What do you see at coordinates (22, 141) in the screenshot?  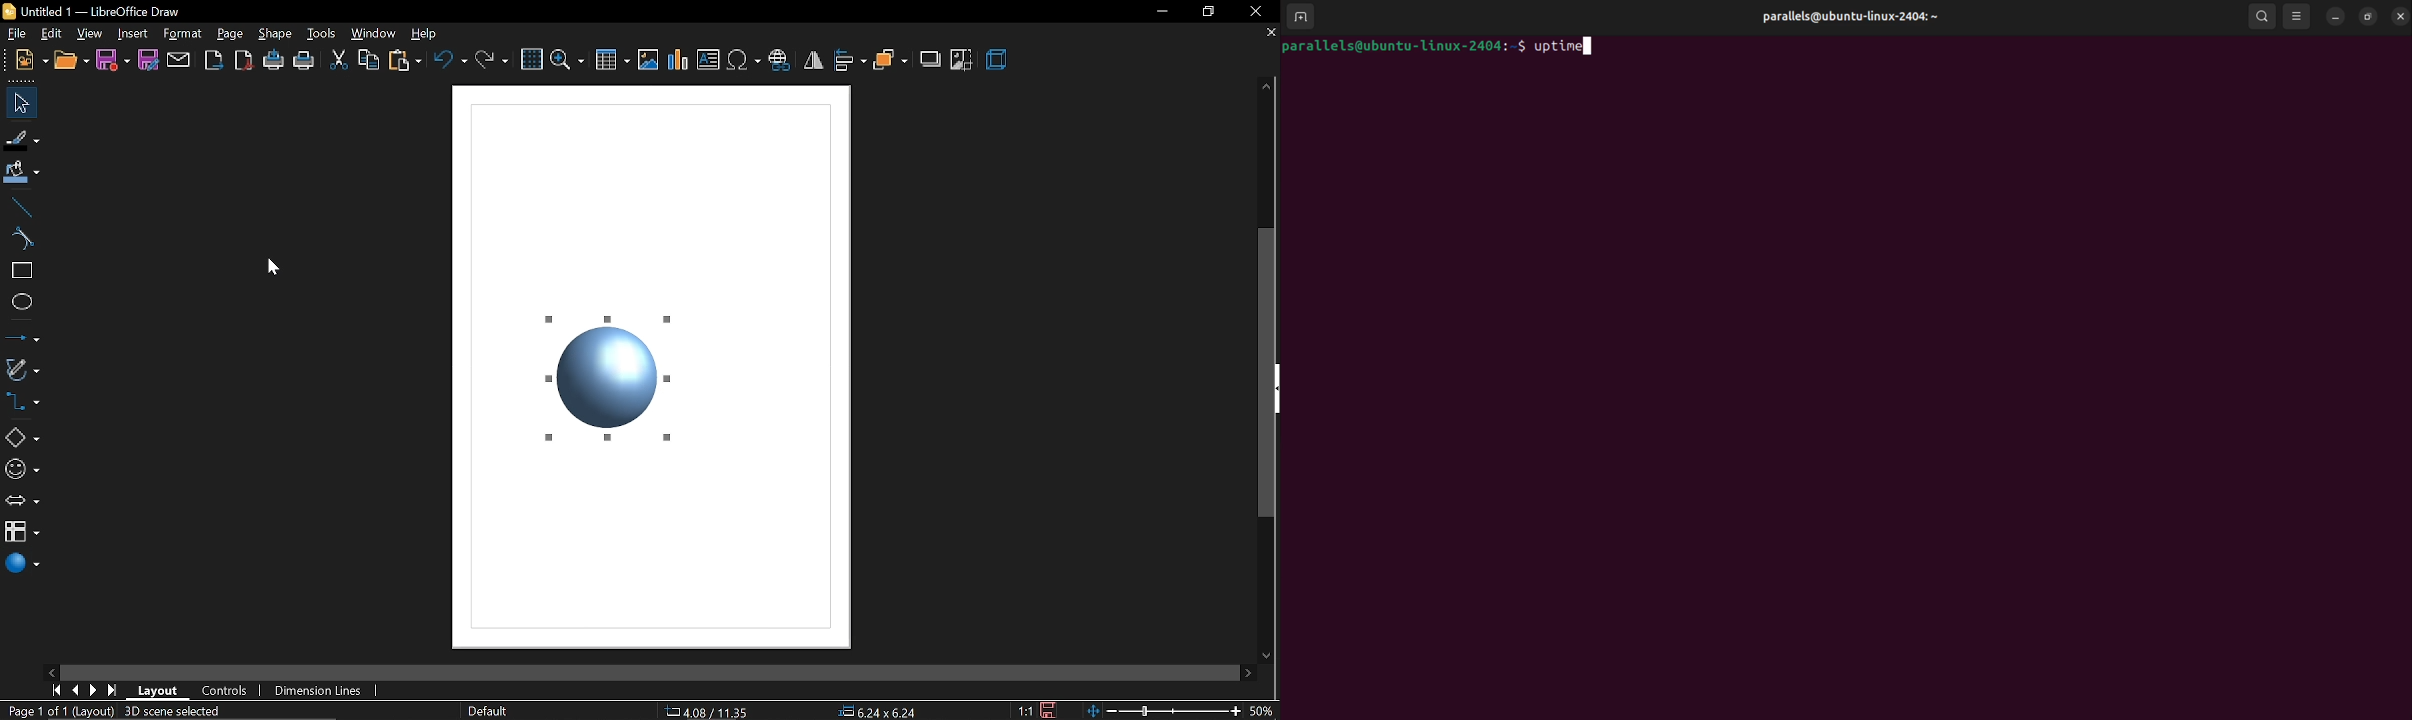 I see `fill line` at bounding box center [22, 141].